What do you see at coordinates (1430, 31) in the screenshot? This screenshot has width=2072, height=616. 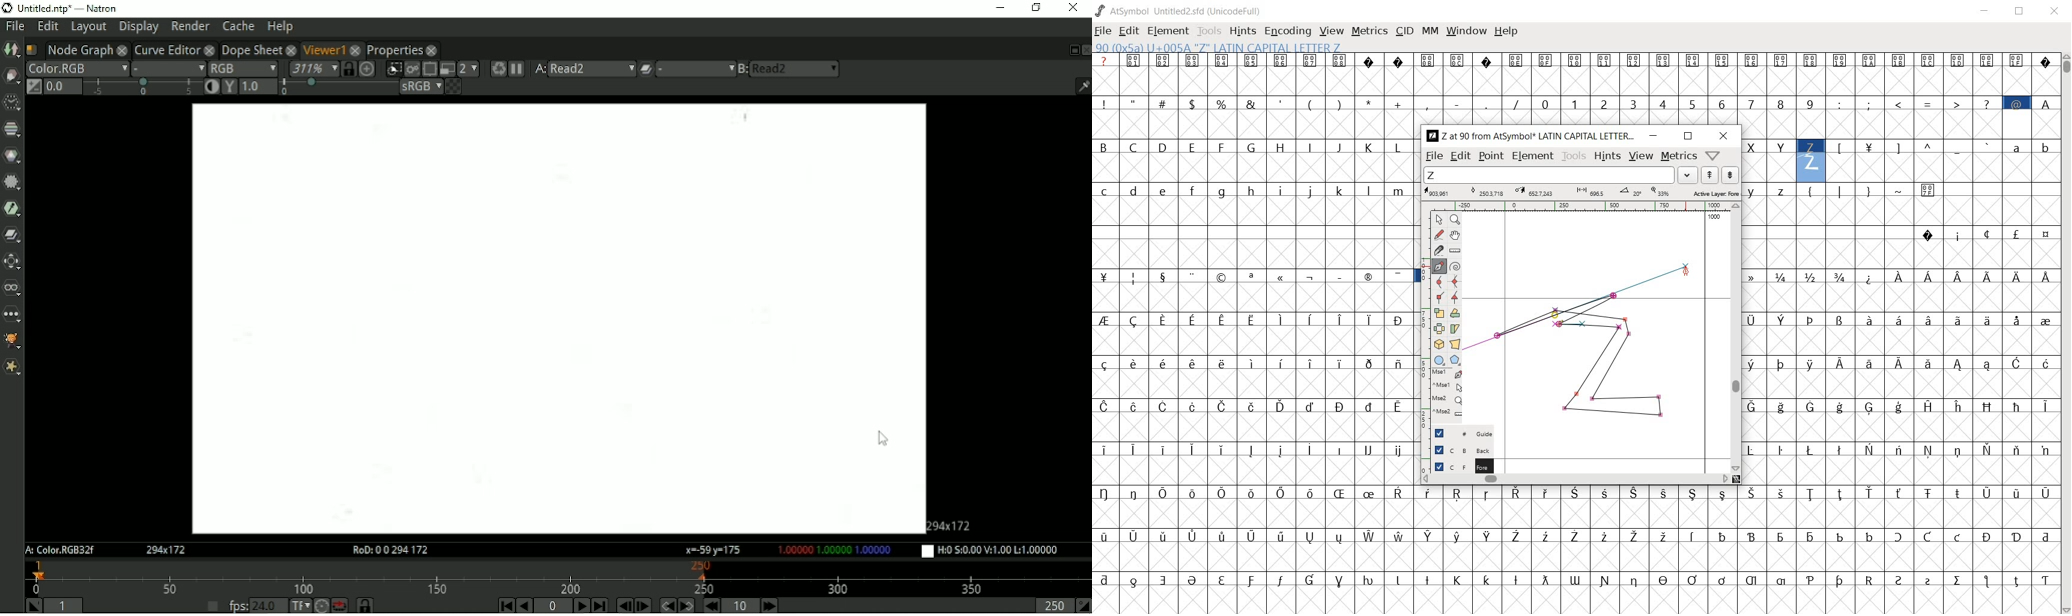 I see `mm` at bounding box center [1430, 31].